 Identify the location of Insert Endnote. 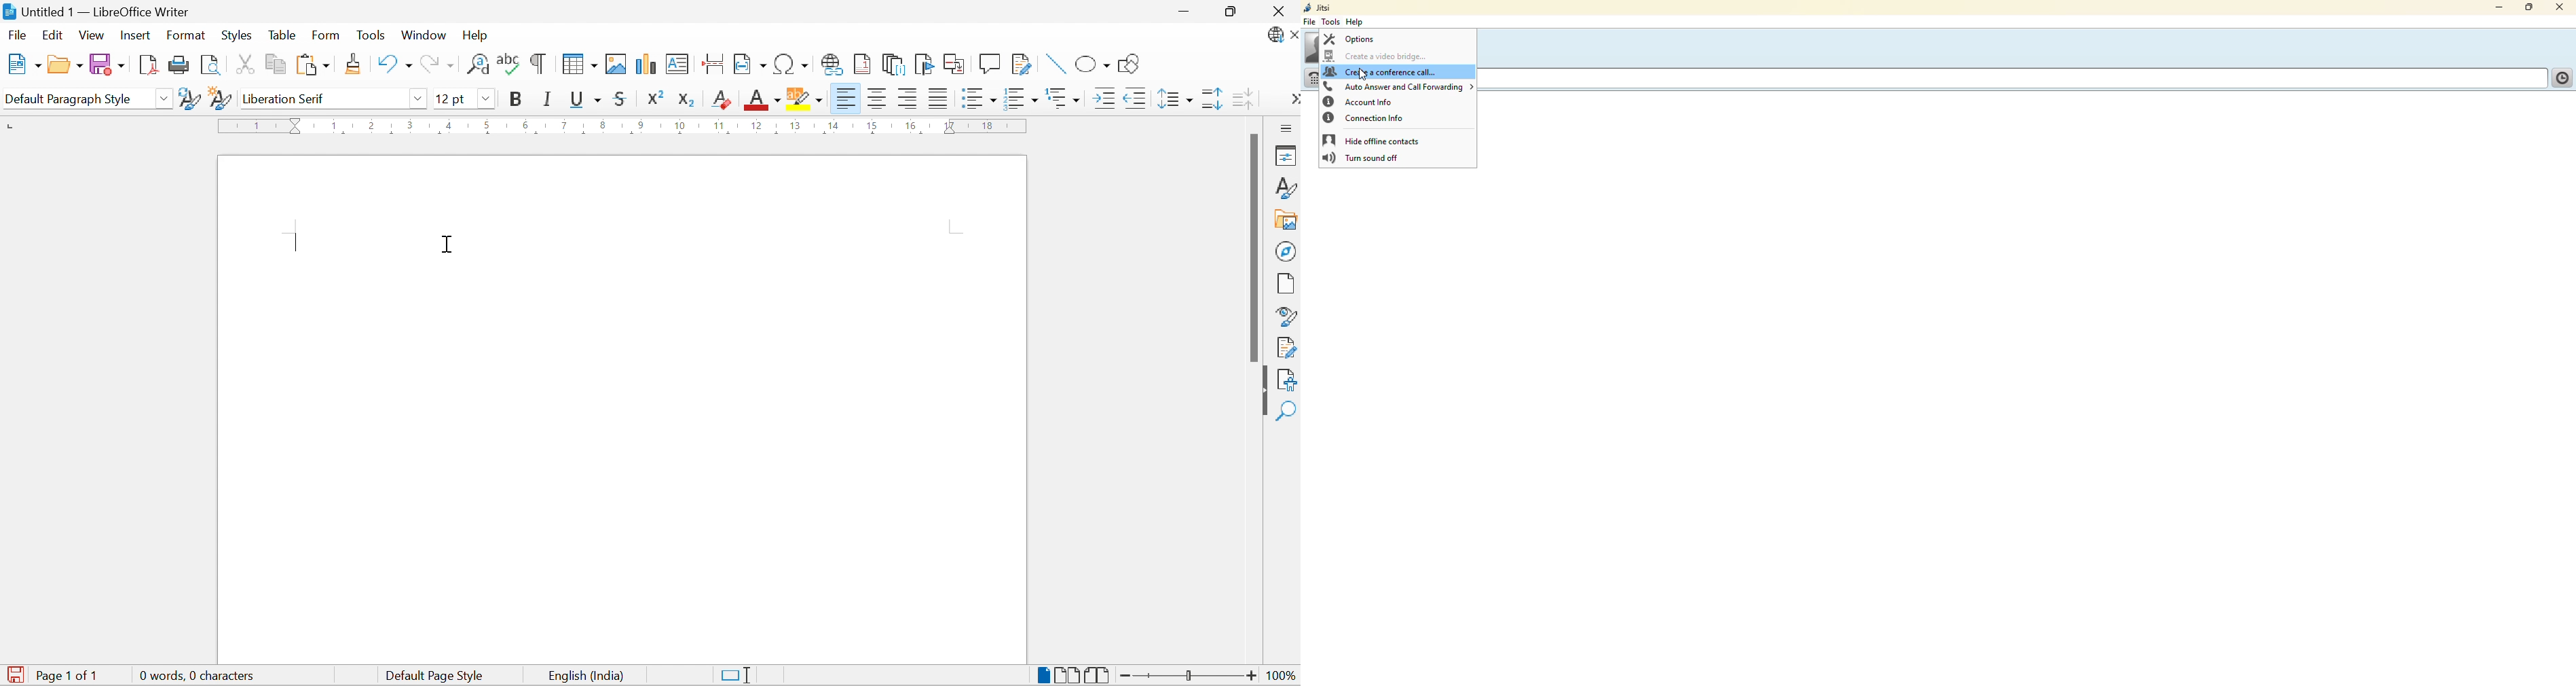
(894, 64).